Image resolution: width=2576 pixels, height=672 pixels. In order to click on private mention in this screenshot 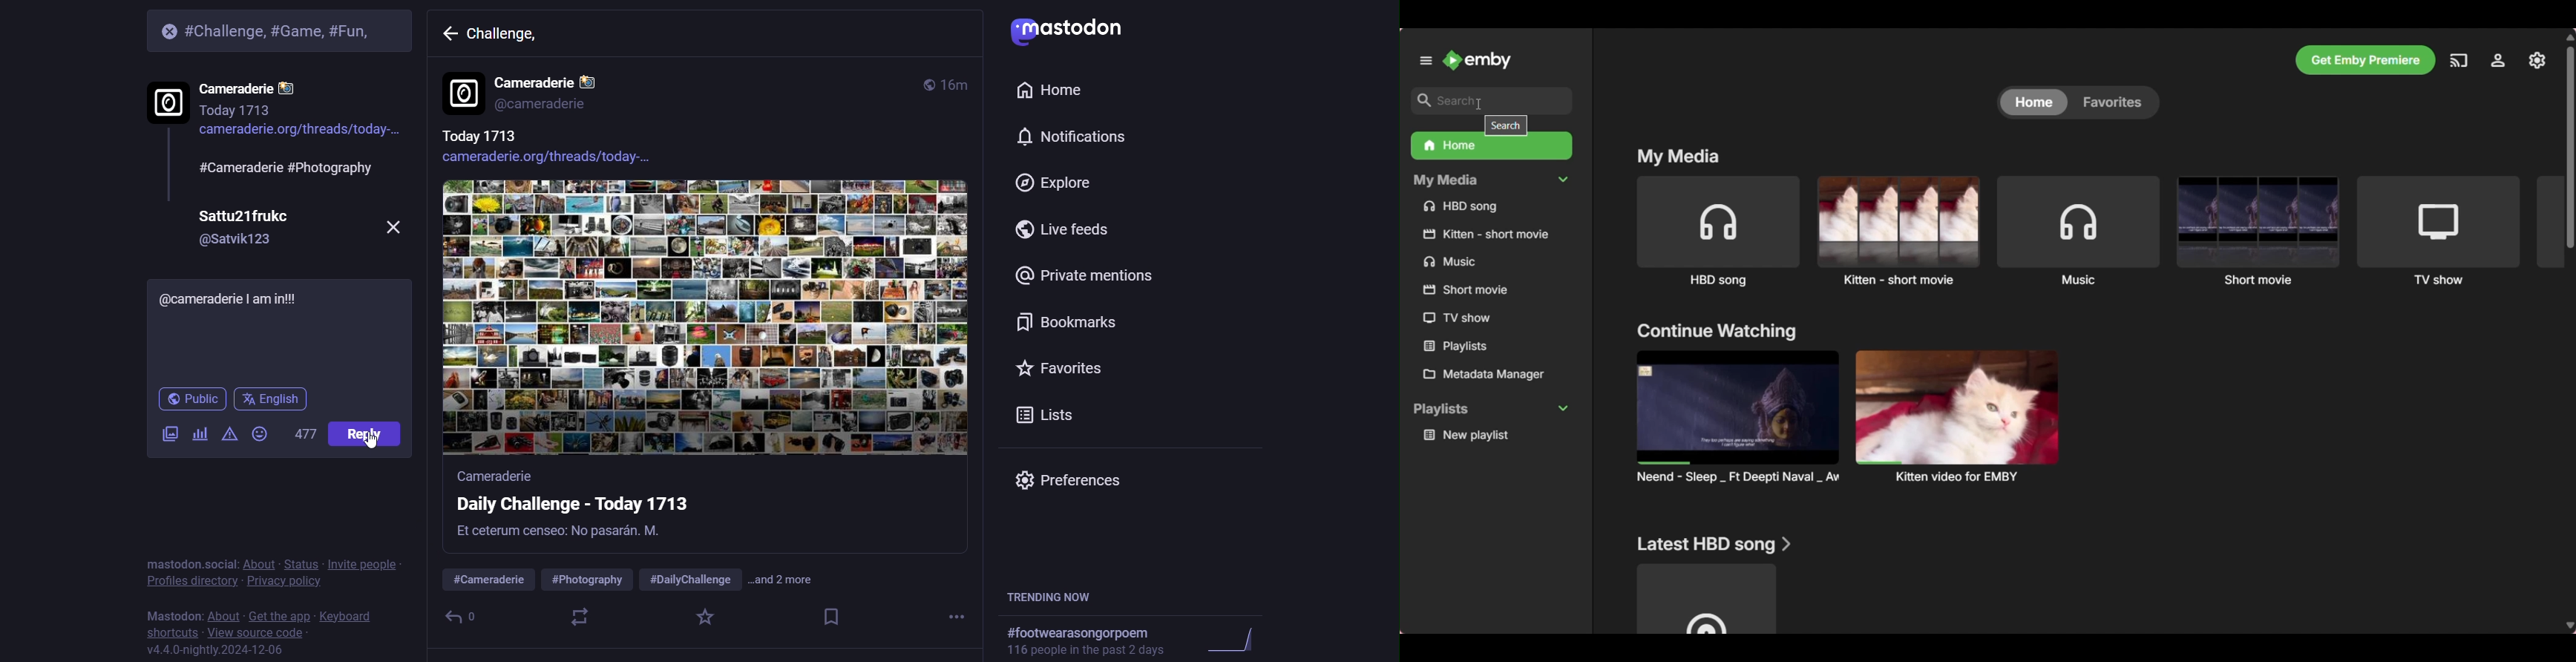, I will do `click(1085, 276)`.